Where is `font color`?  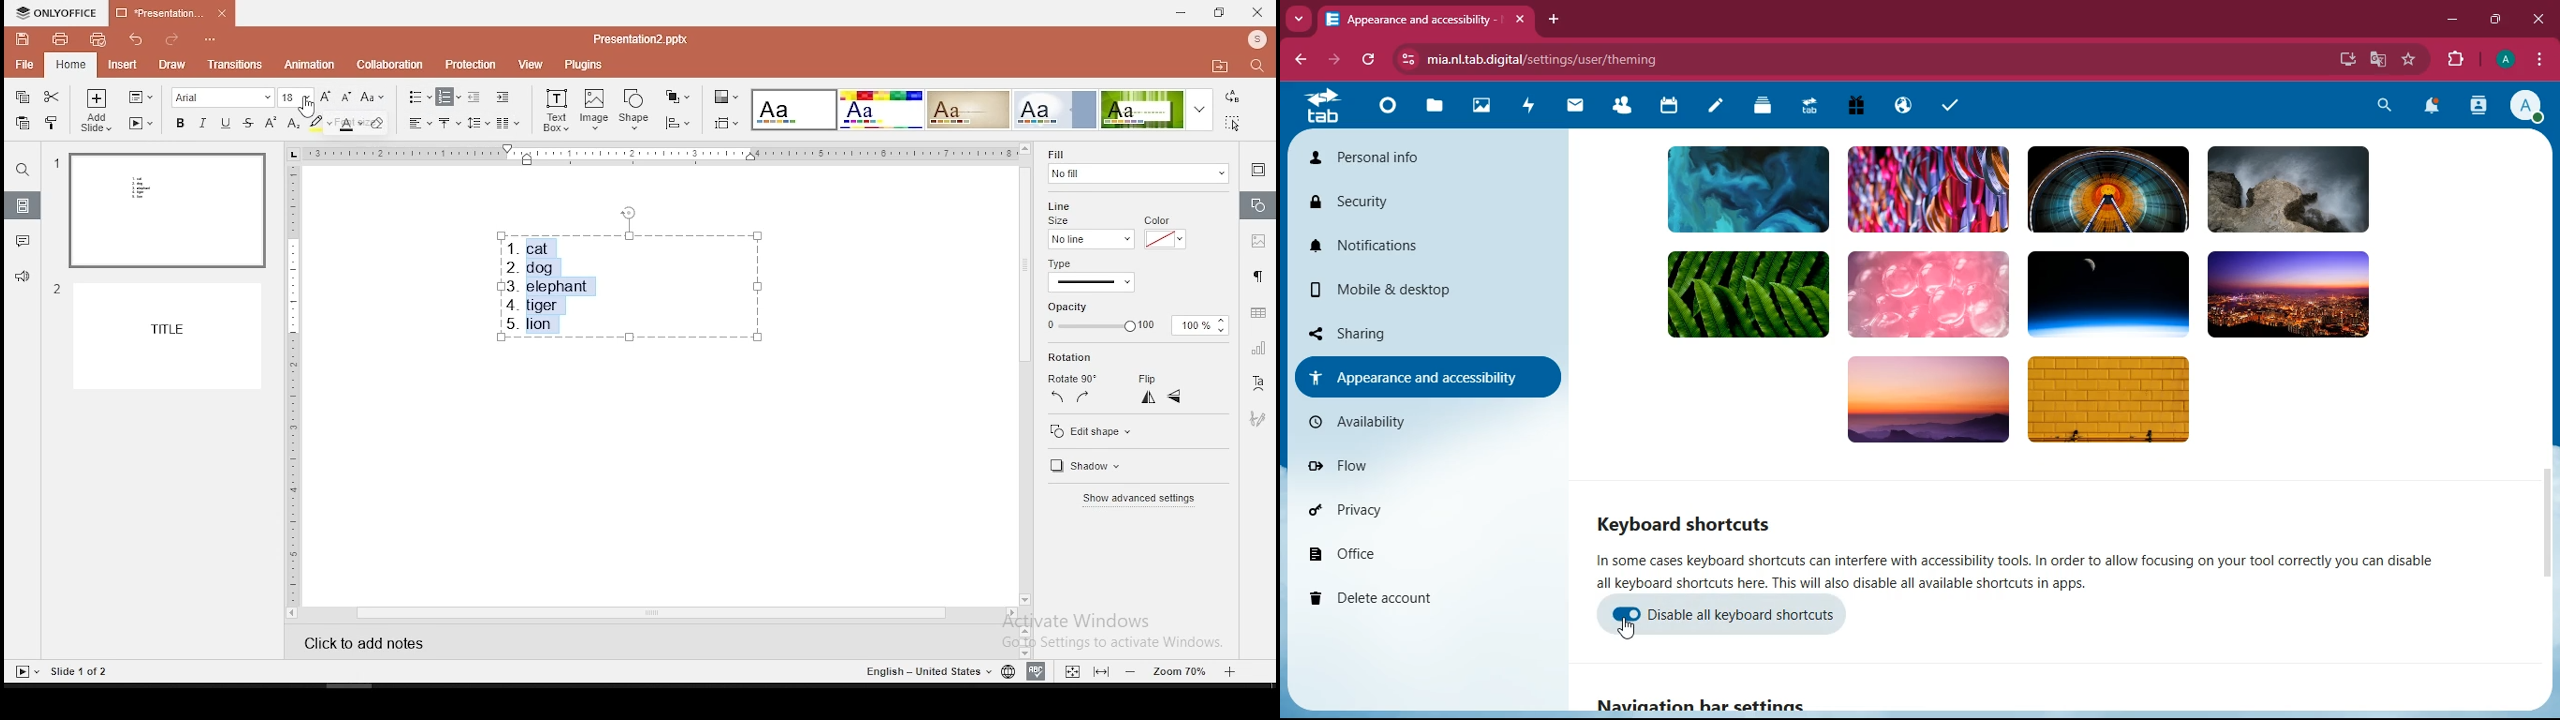 font color is located at coordinates (350, 123).